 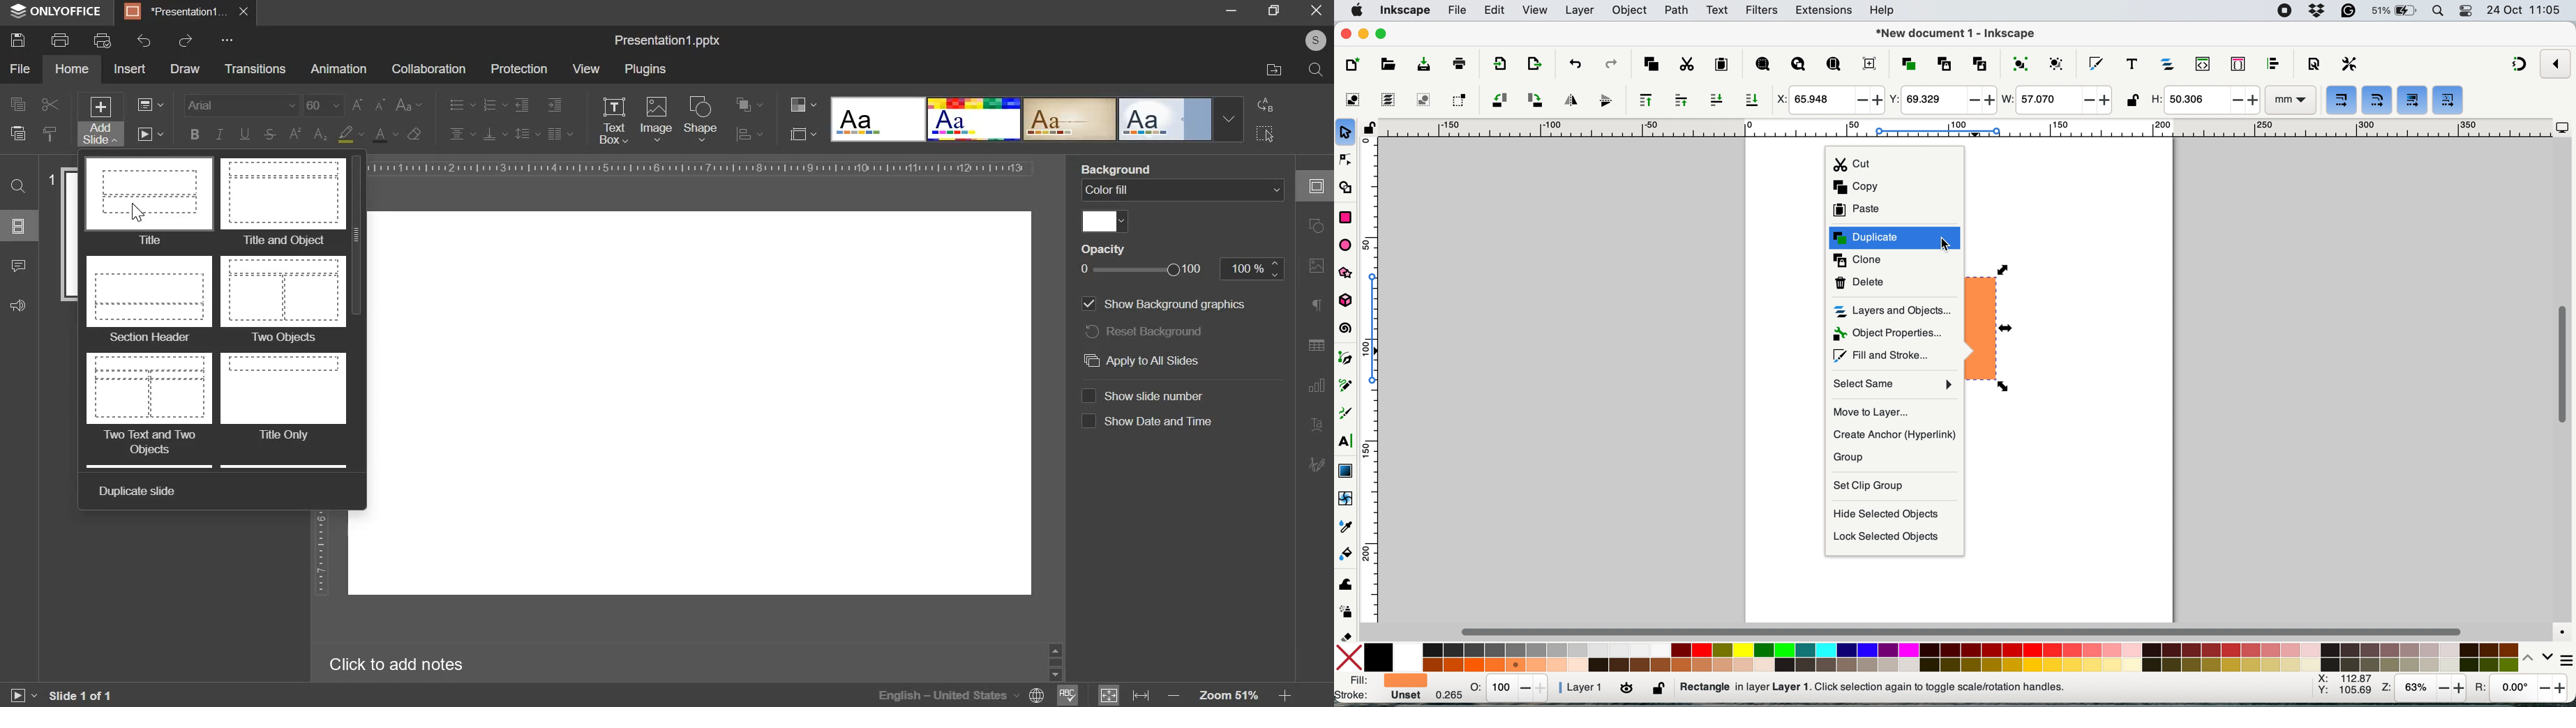 I want to click on text, so click(x=1718, y=10).